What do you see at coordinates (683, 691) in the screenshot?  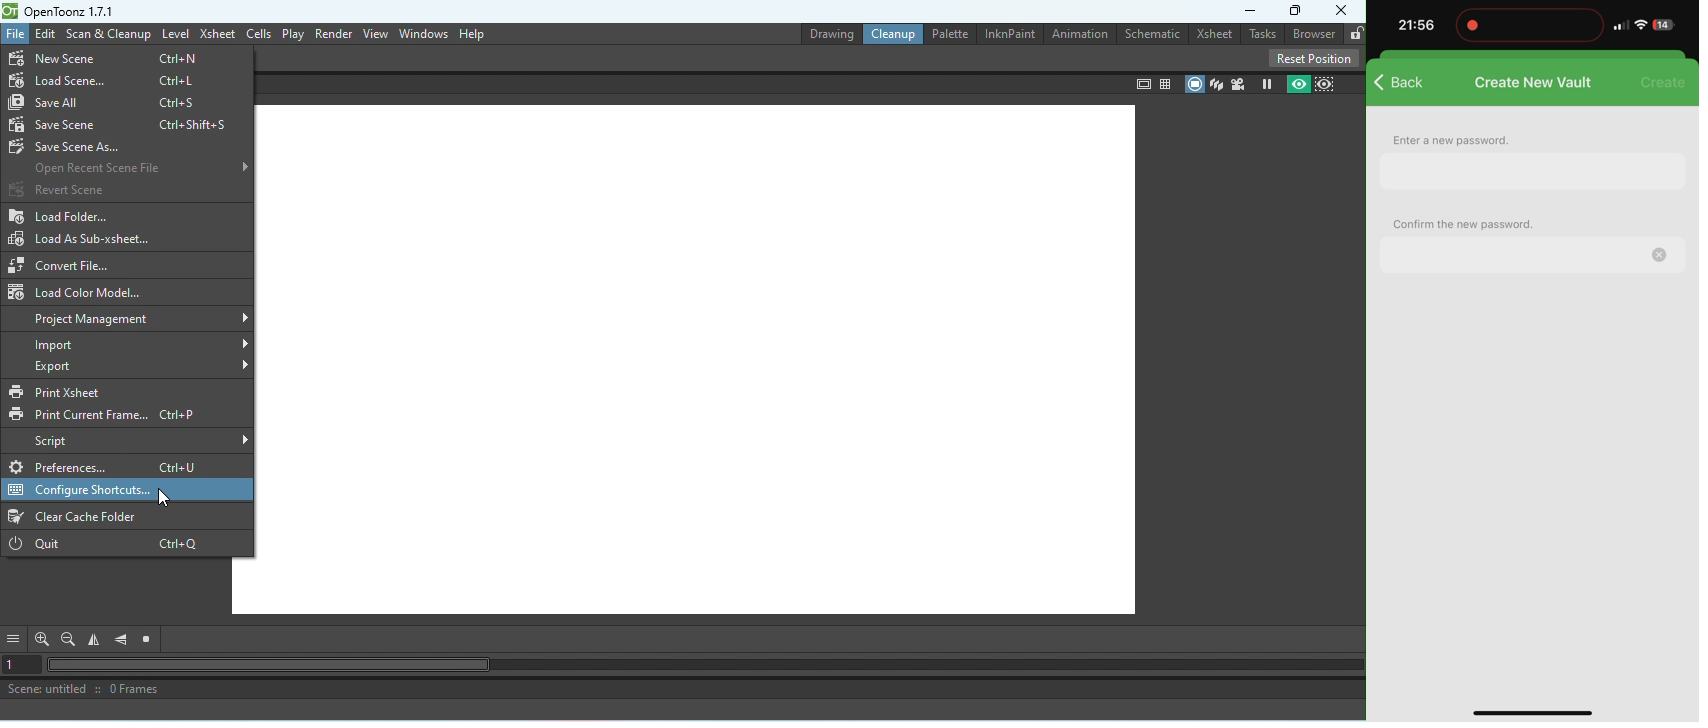 I see `Scene: untitled :: 0 Frames` at bounding box center [683, 691].